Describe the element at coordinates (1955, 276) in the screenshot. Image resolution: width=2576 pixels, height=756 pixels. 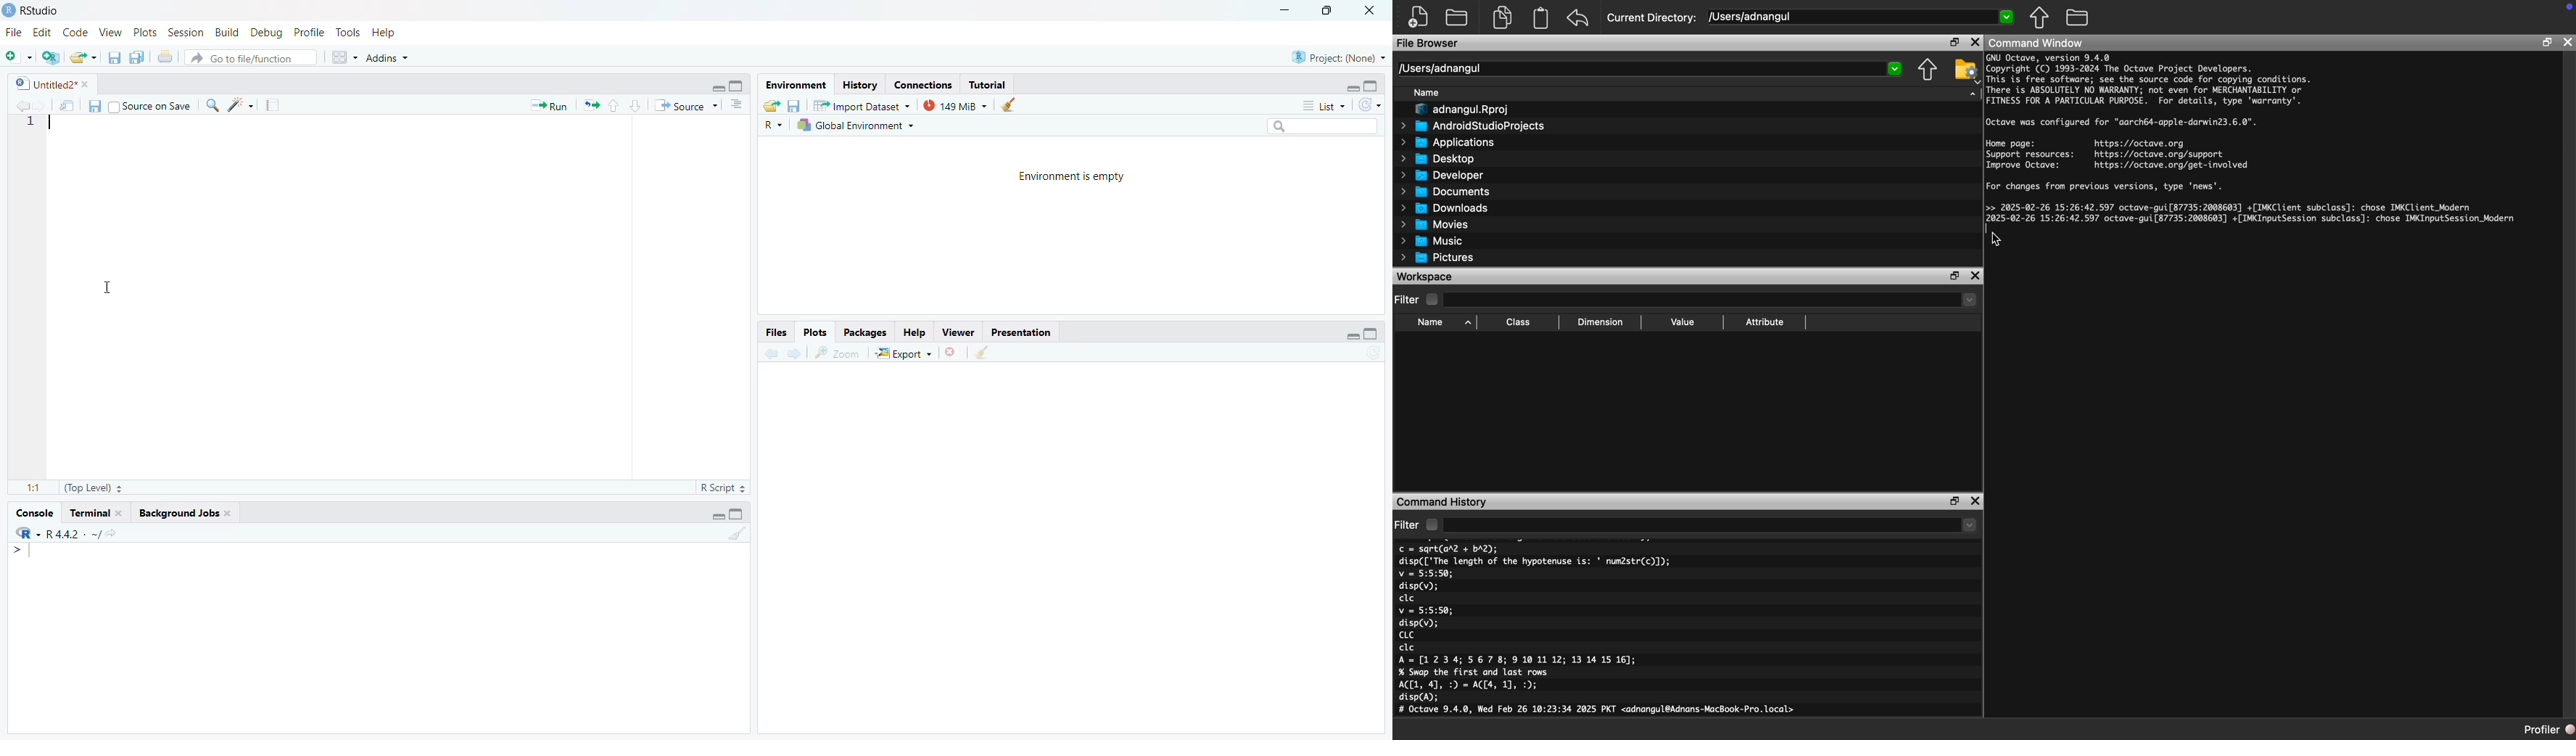
I see `Restore Down` at that location.